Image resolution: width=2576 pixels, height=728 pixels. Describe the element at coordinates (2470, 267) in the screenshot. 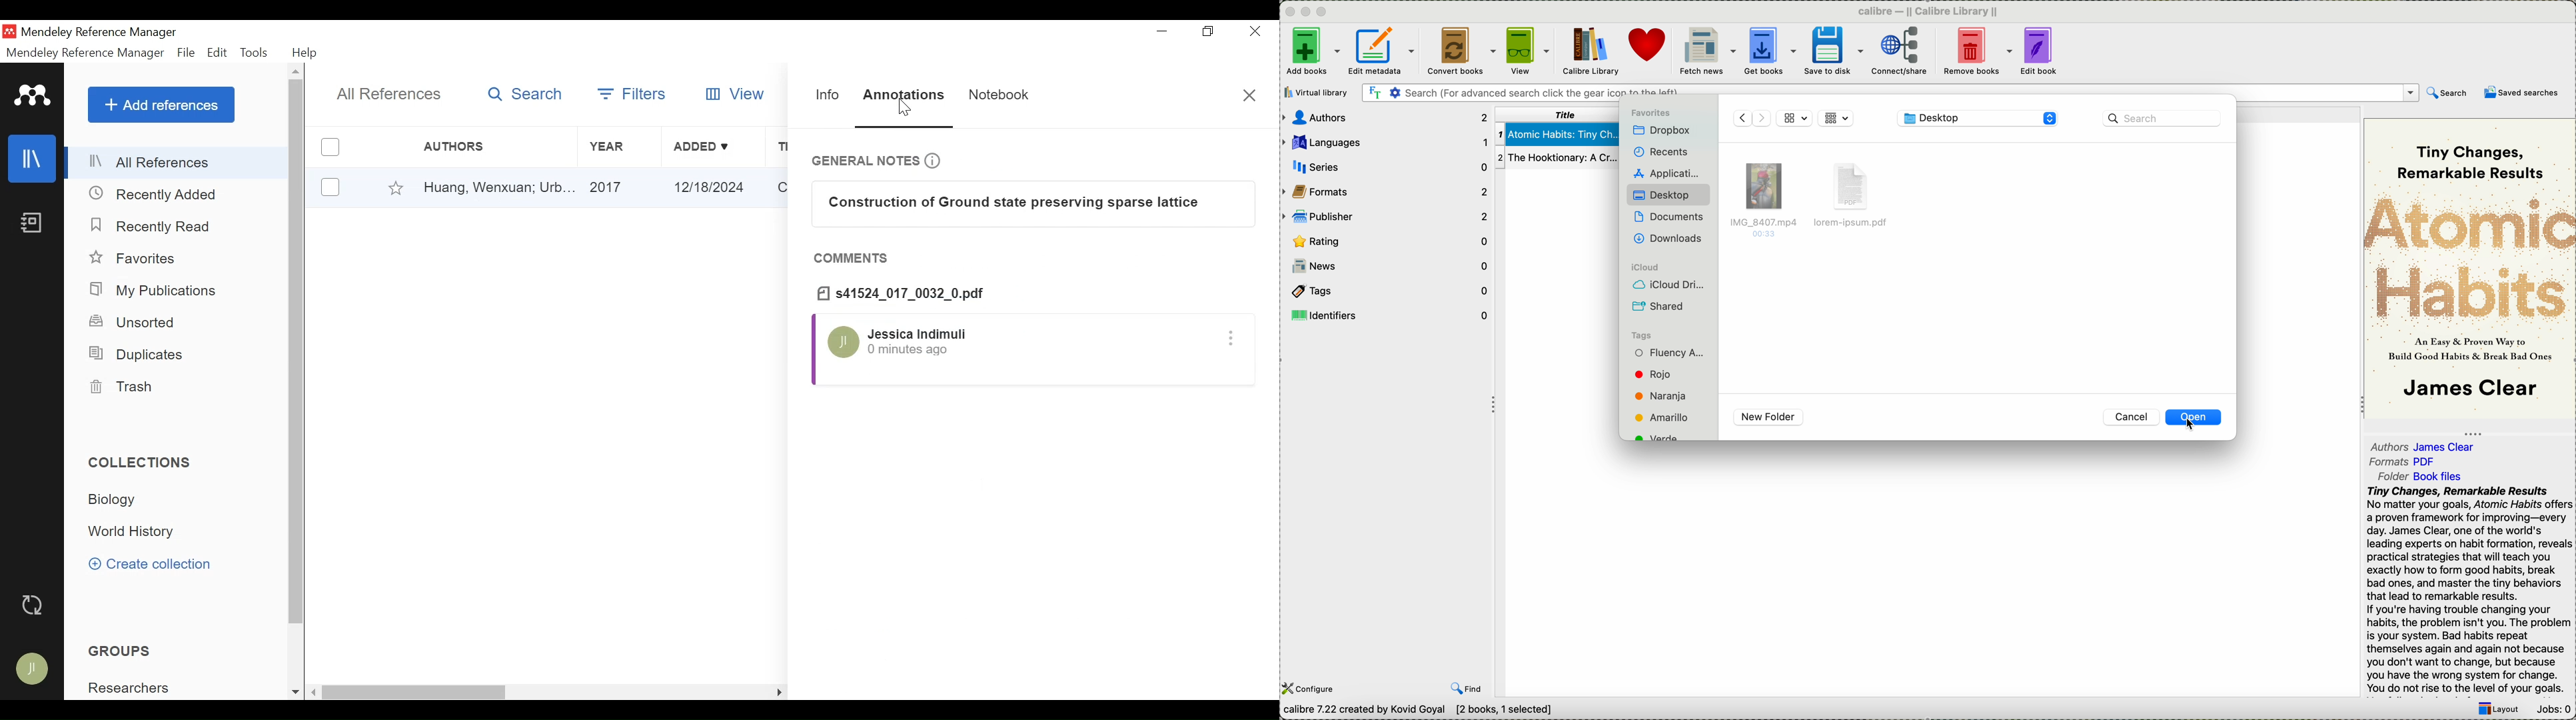

I see `book cover preview` at that location.